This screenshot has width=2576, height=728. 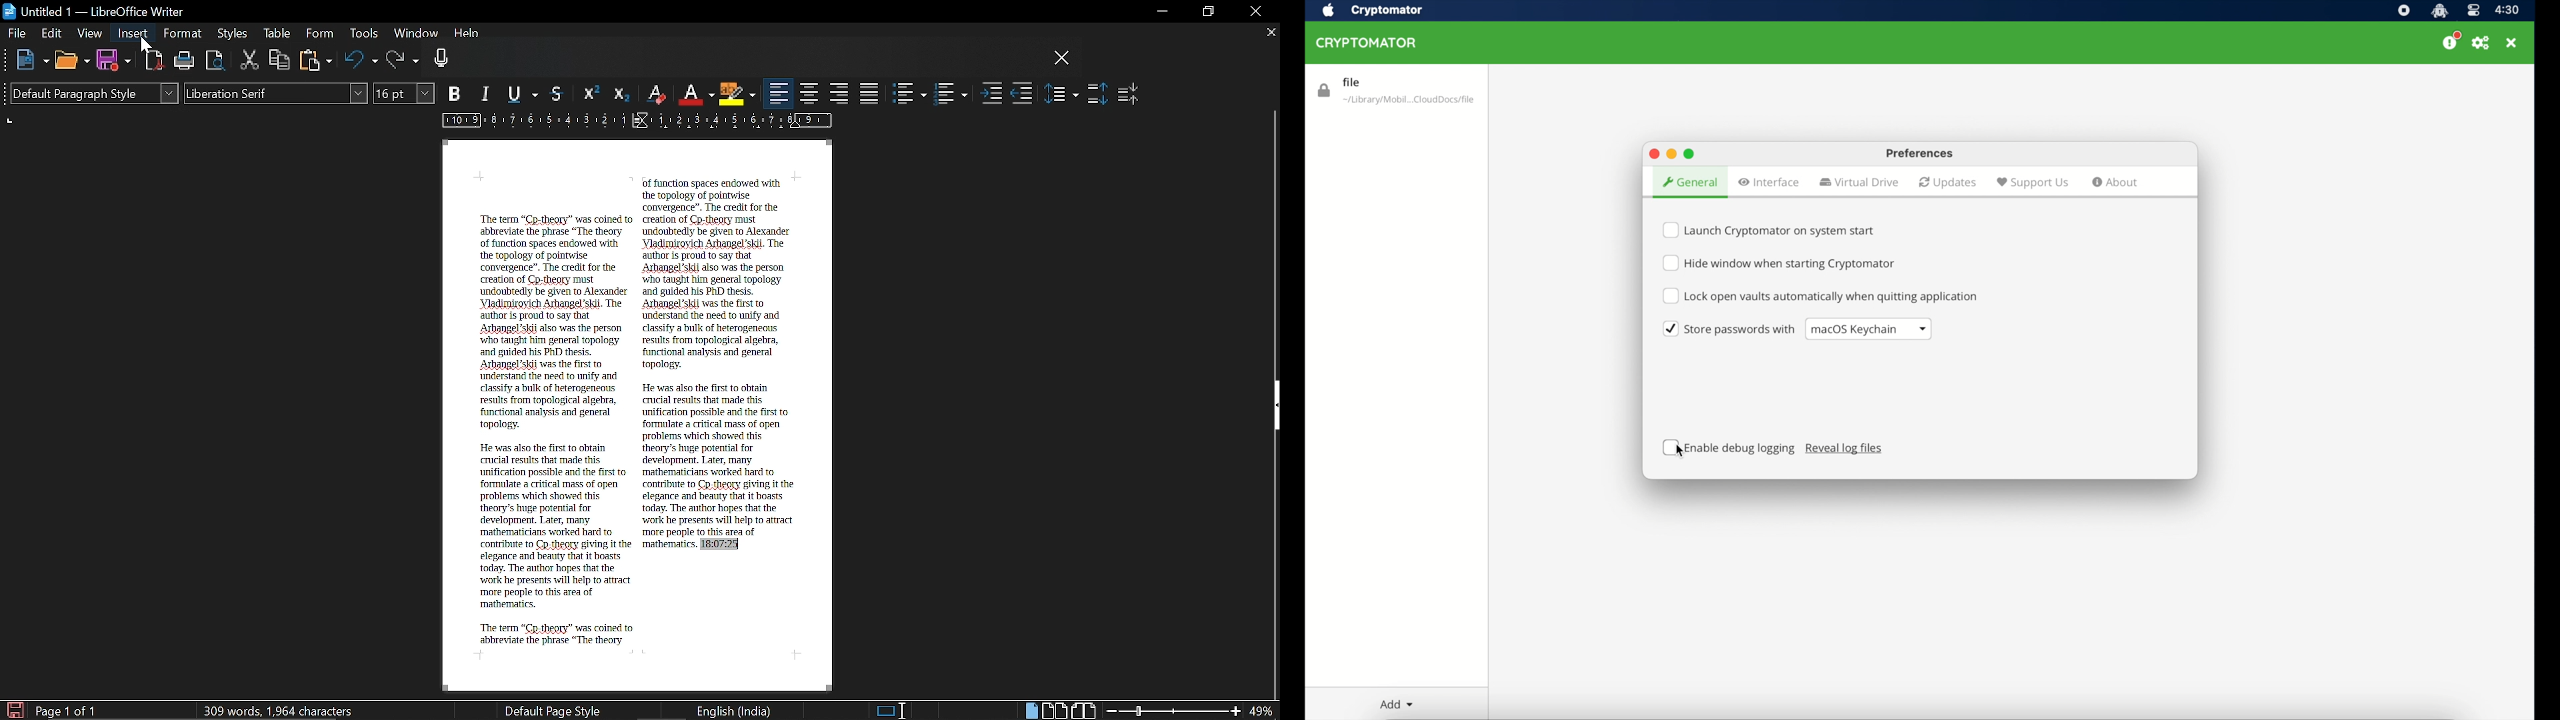 I want to click on Single page view, so click(x=1030, y=711).